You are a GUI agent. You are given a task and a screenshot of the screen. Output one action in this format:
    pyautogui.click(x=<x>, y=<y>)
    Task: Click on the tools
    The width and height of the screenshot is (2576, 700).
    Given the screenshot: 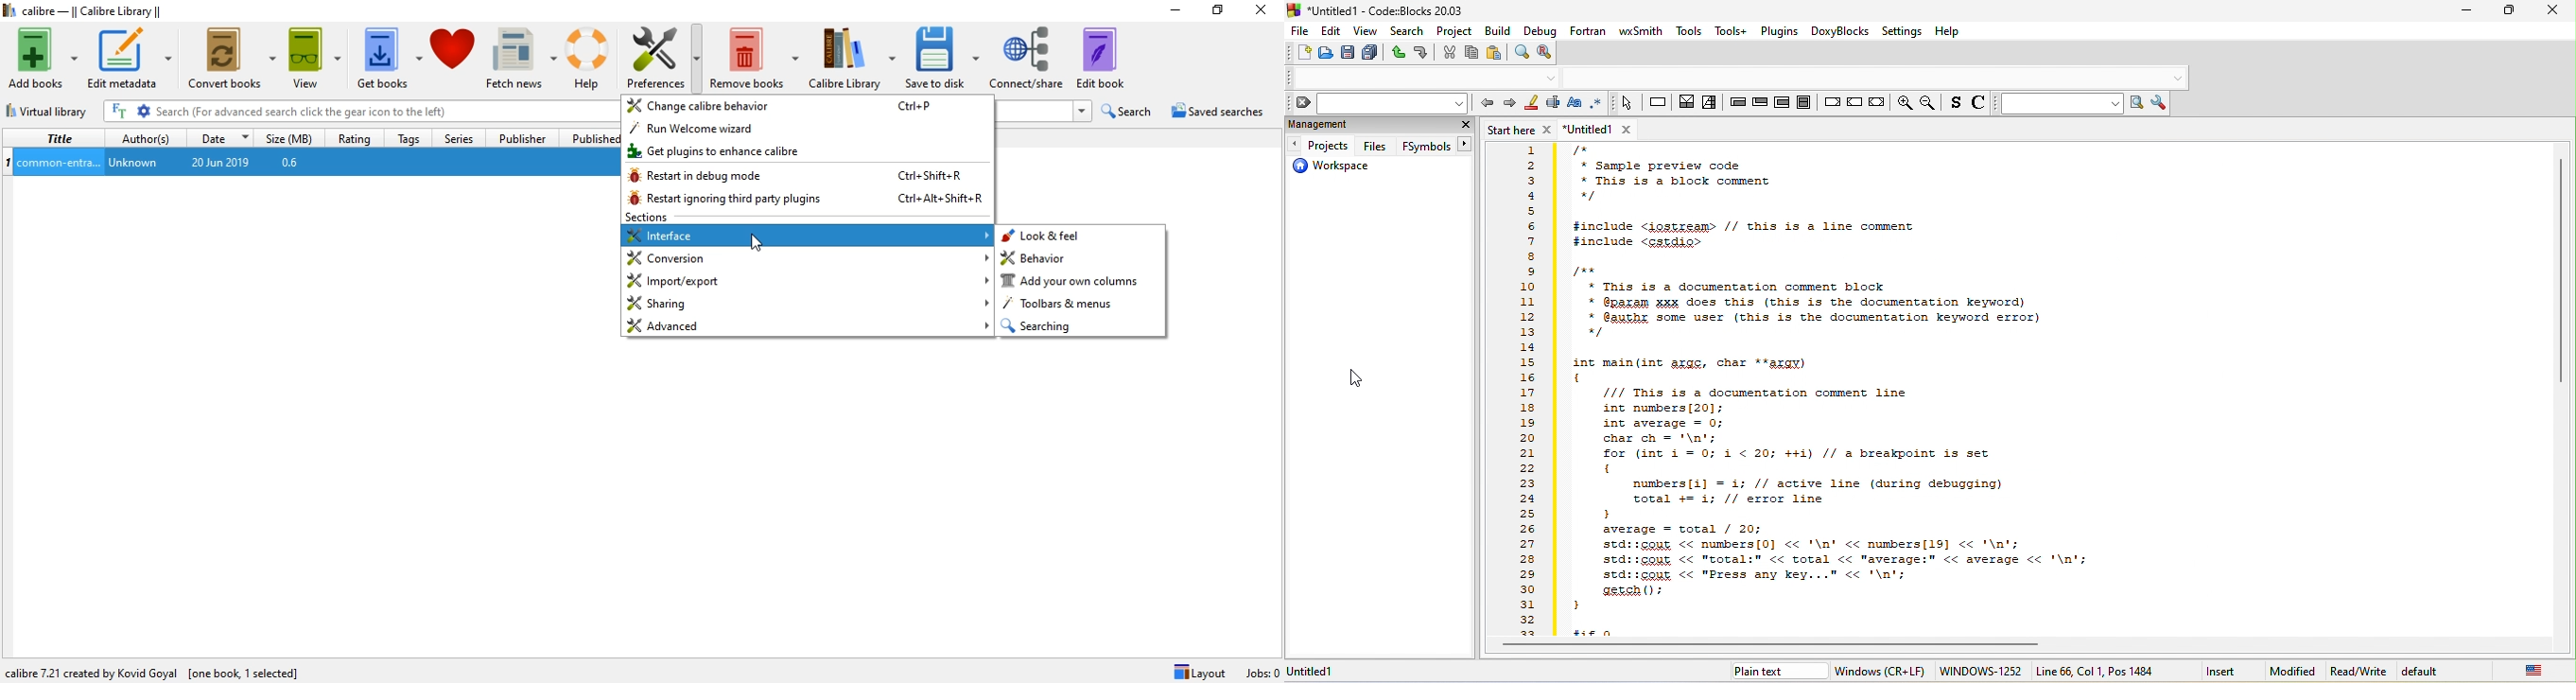 What is the action you would take?
    pyautogui.click(x=1689, y=31)
    